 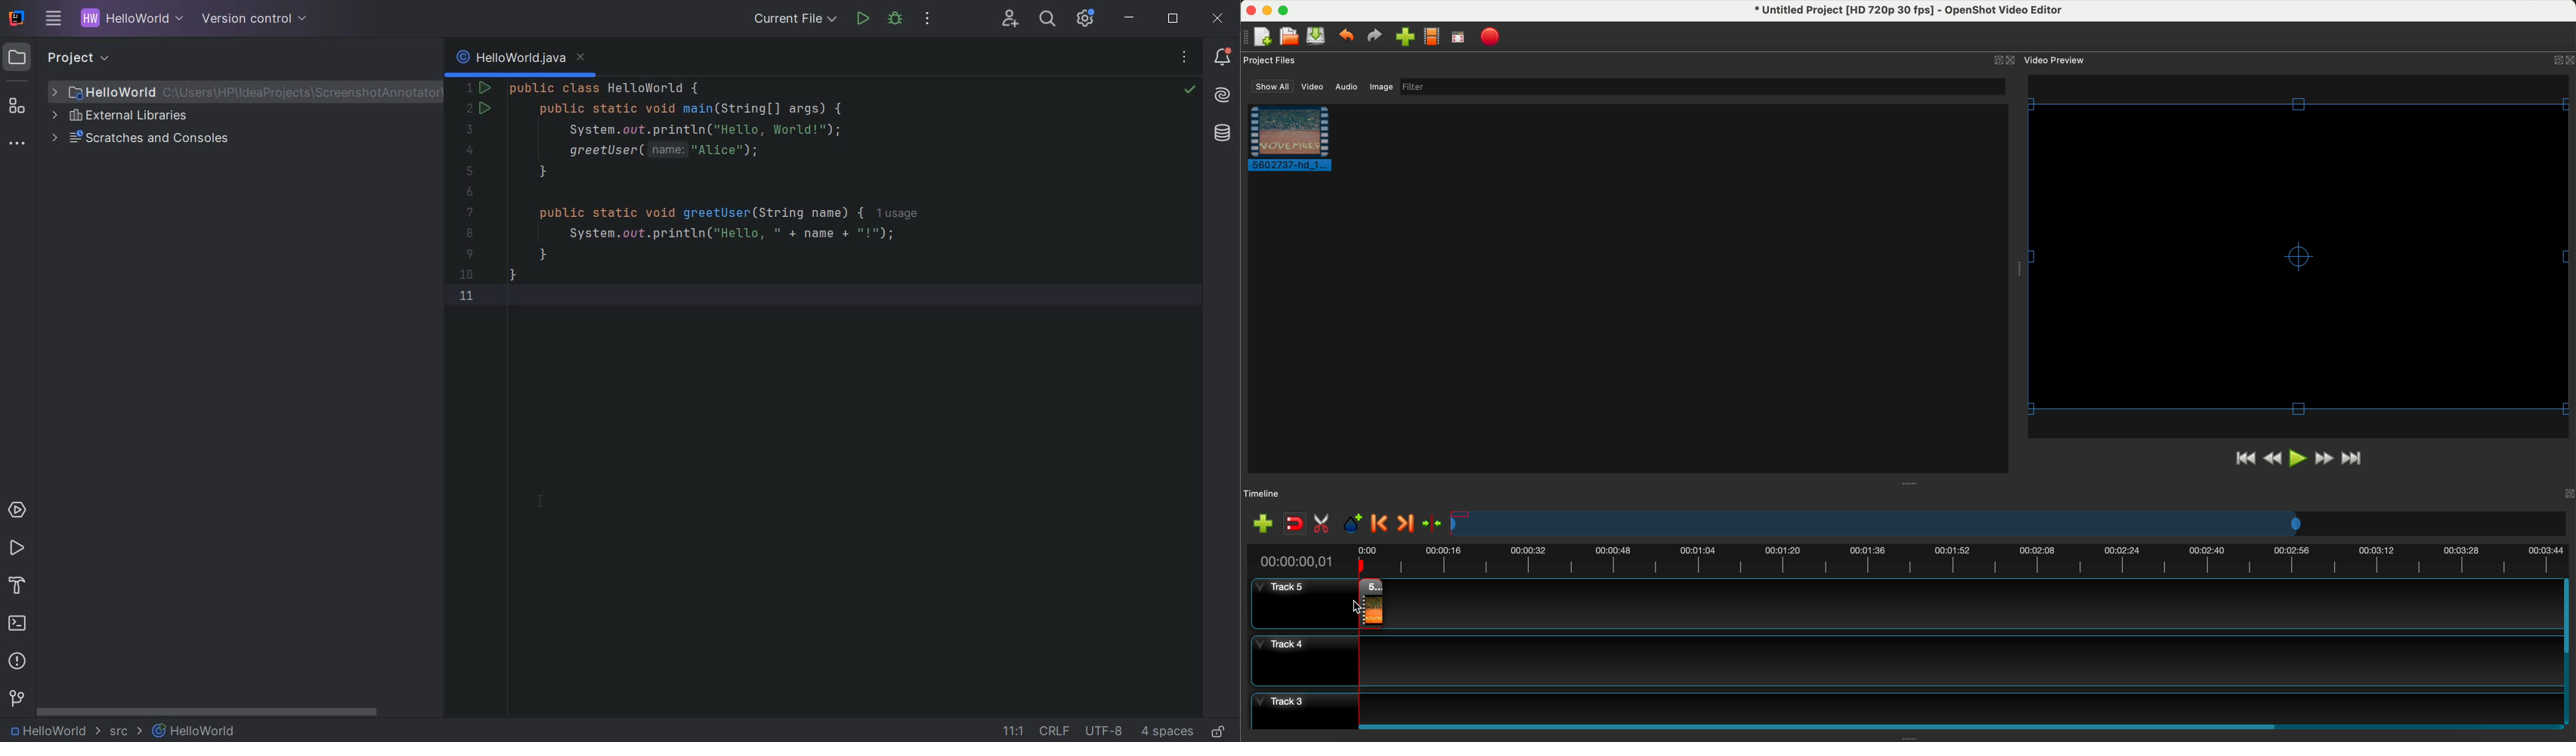 I want to click on filter, so click(x=1702, y=87).